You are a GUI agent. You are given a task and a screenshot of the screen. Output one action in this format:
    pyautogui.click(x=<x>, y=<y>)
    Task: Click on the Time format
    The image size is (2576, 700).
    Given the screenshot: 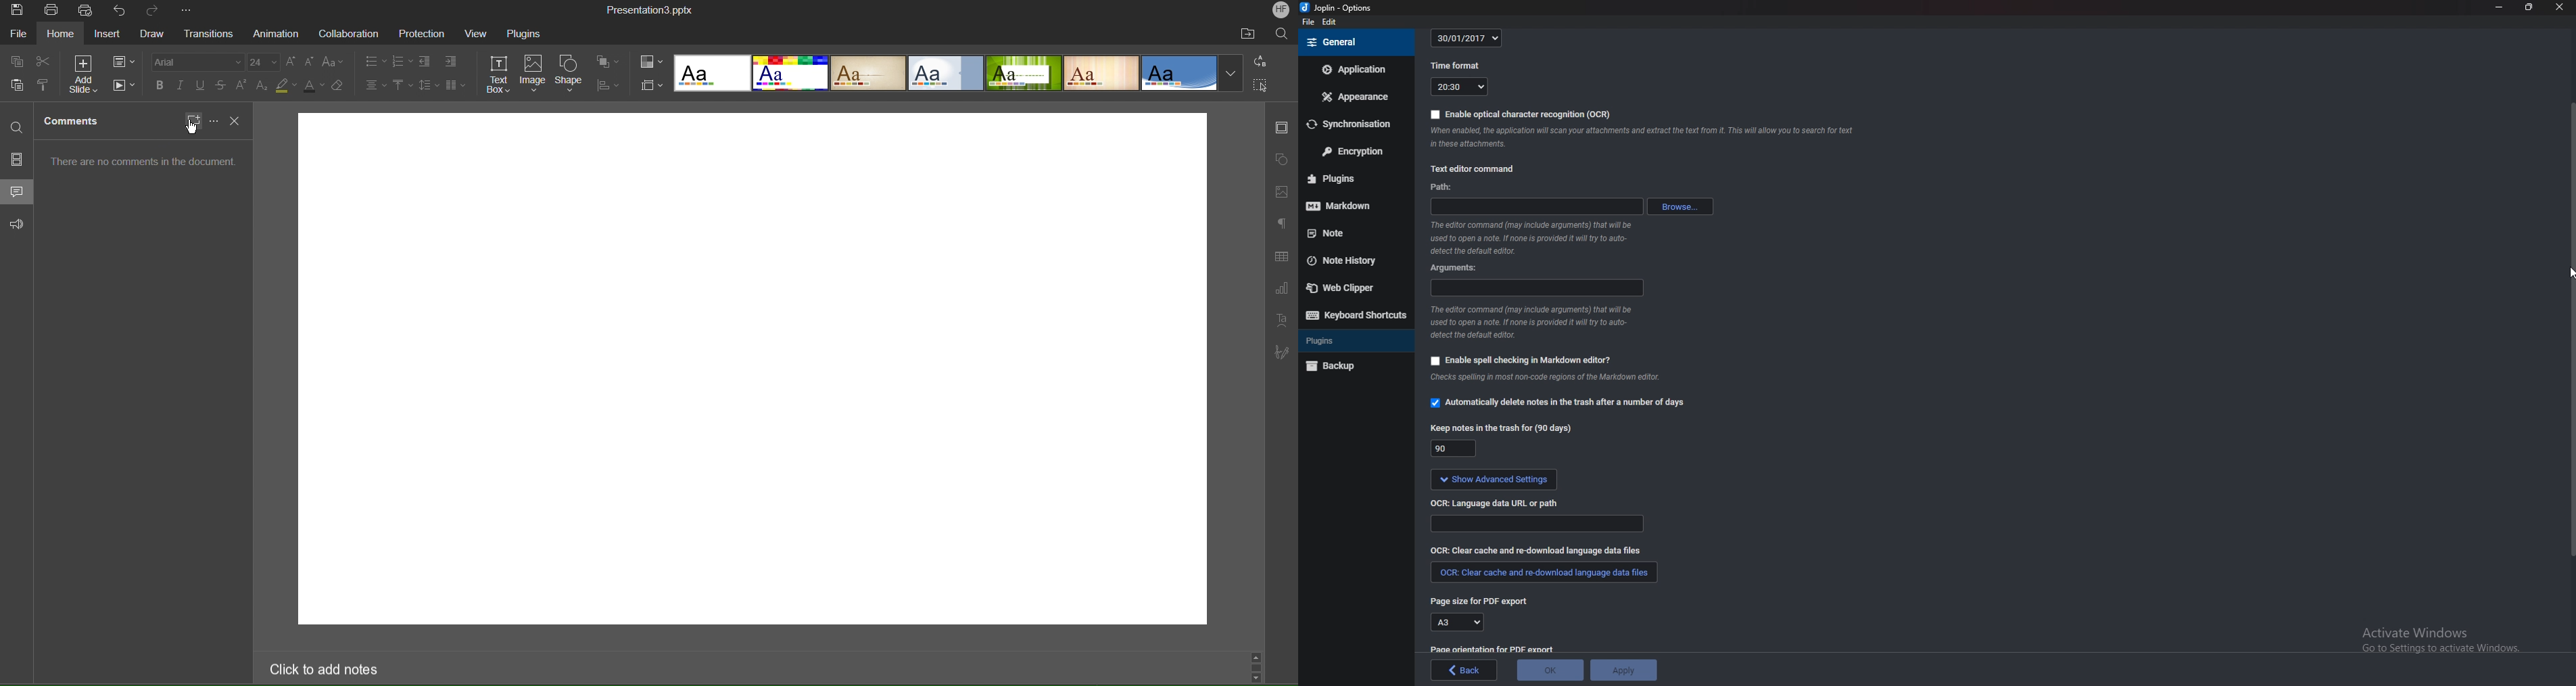 What is the action you would take?
    pyautogui.click(x=1458, y=66)
    